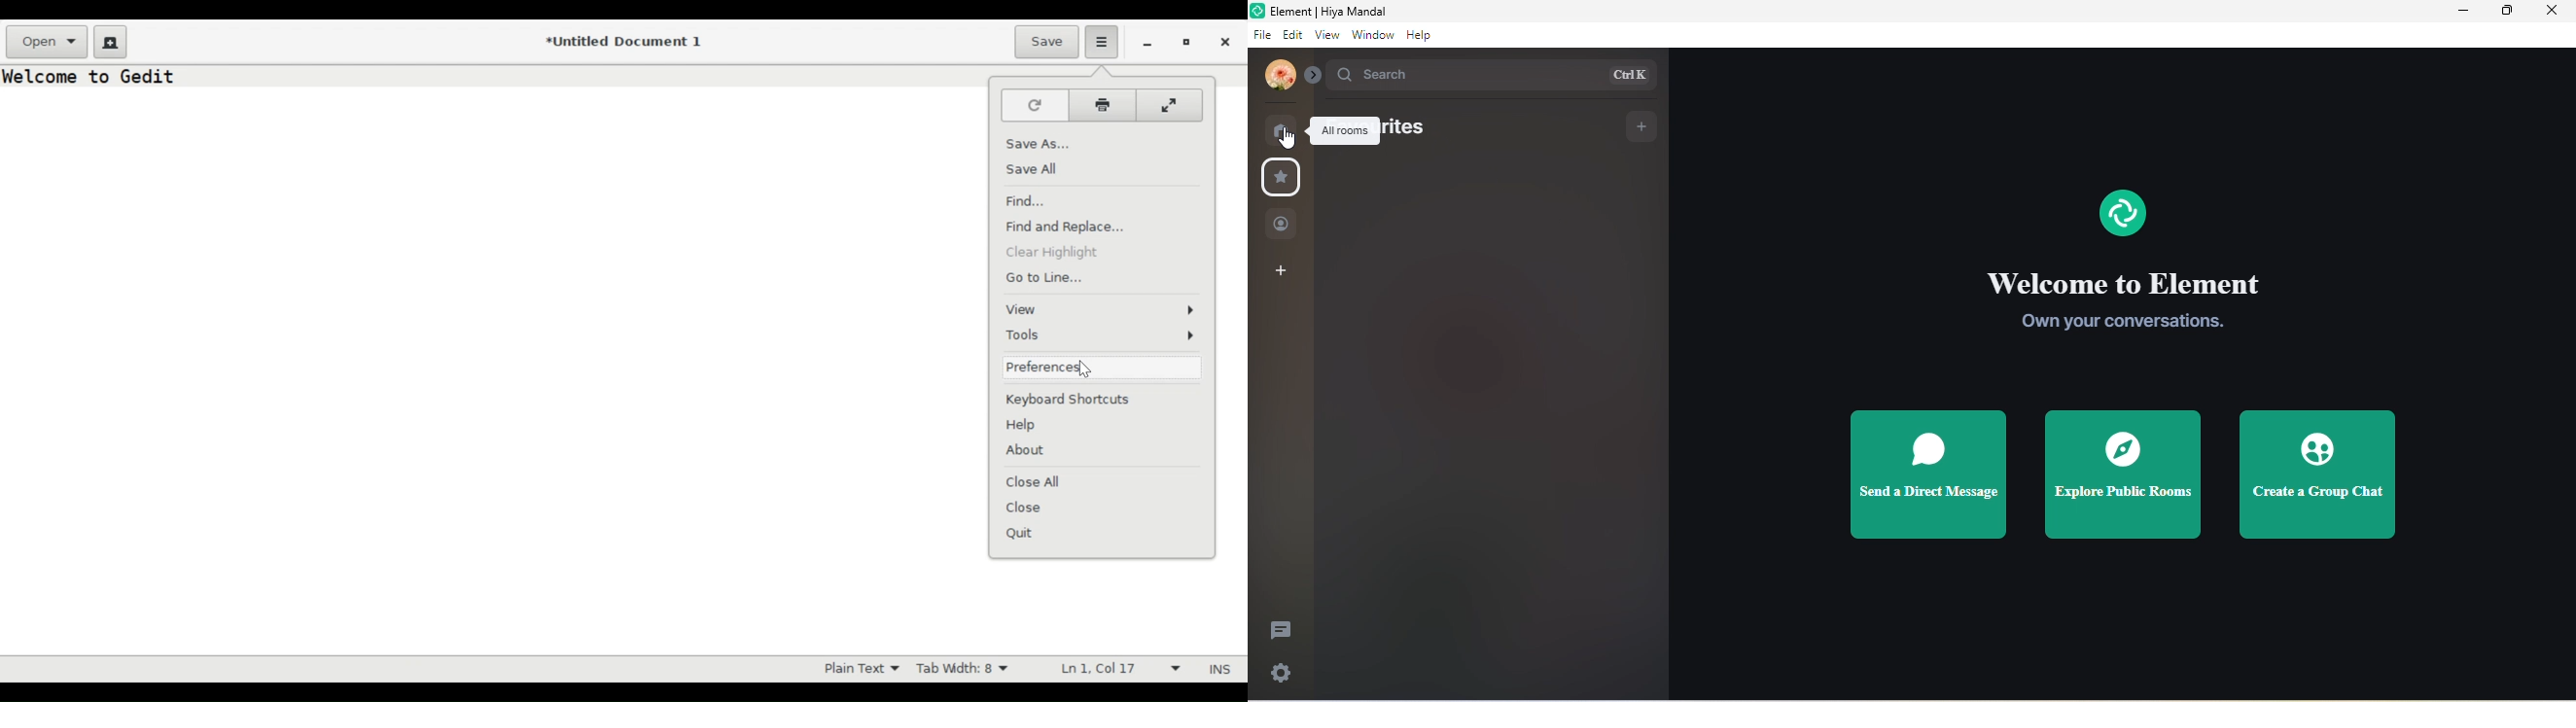 Image resolution: width=2576 pixels, height=728 pixels. I want to click on People, so click(1281, 224).